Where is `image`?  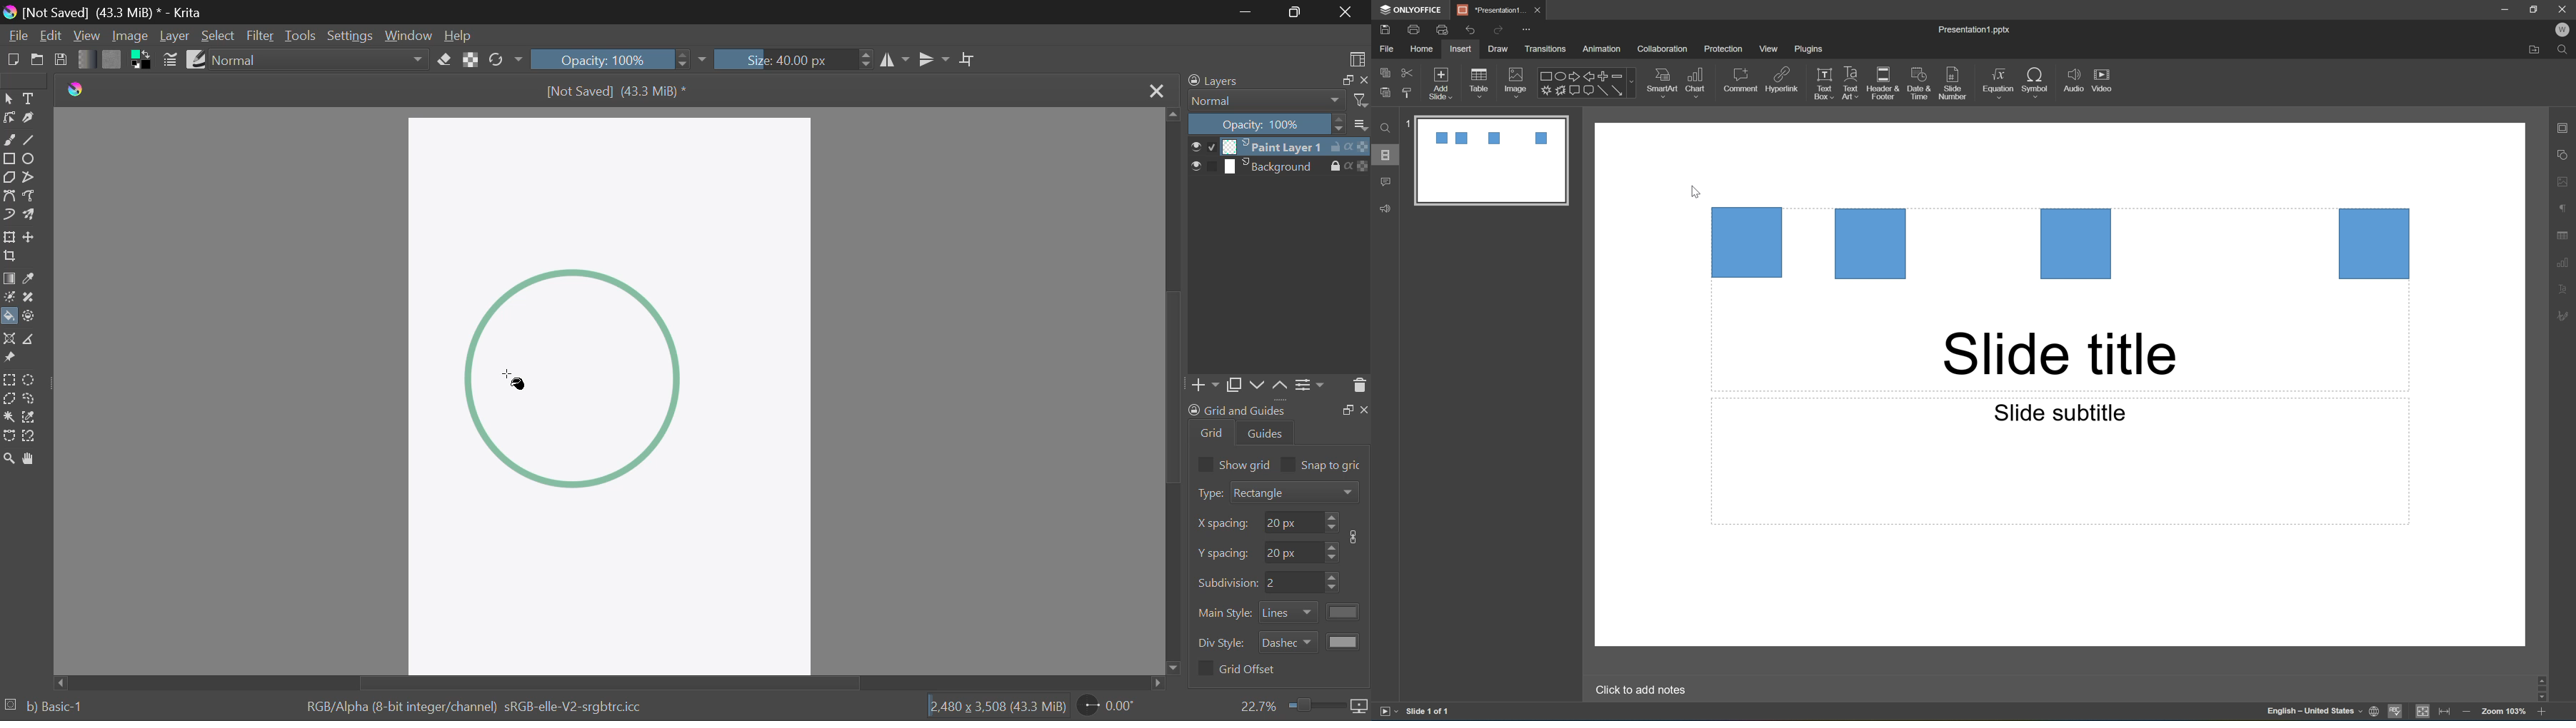
image is located at coordinates (1515, 80).